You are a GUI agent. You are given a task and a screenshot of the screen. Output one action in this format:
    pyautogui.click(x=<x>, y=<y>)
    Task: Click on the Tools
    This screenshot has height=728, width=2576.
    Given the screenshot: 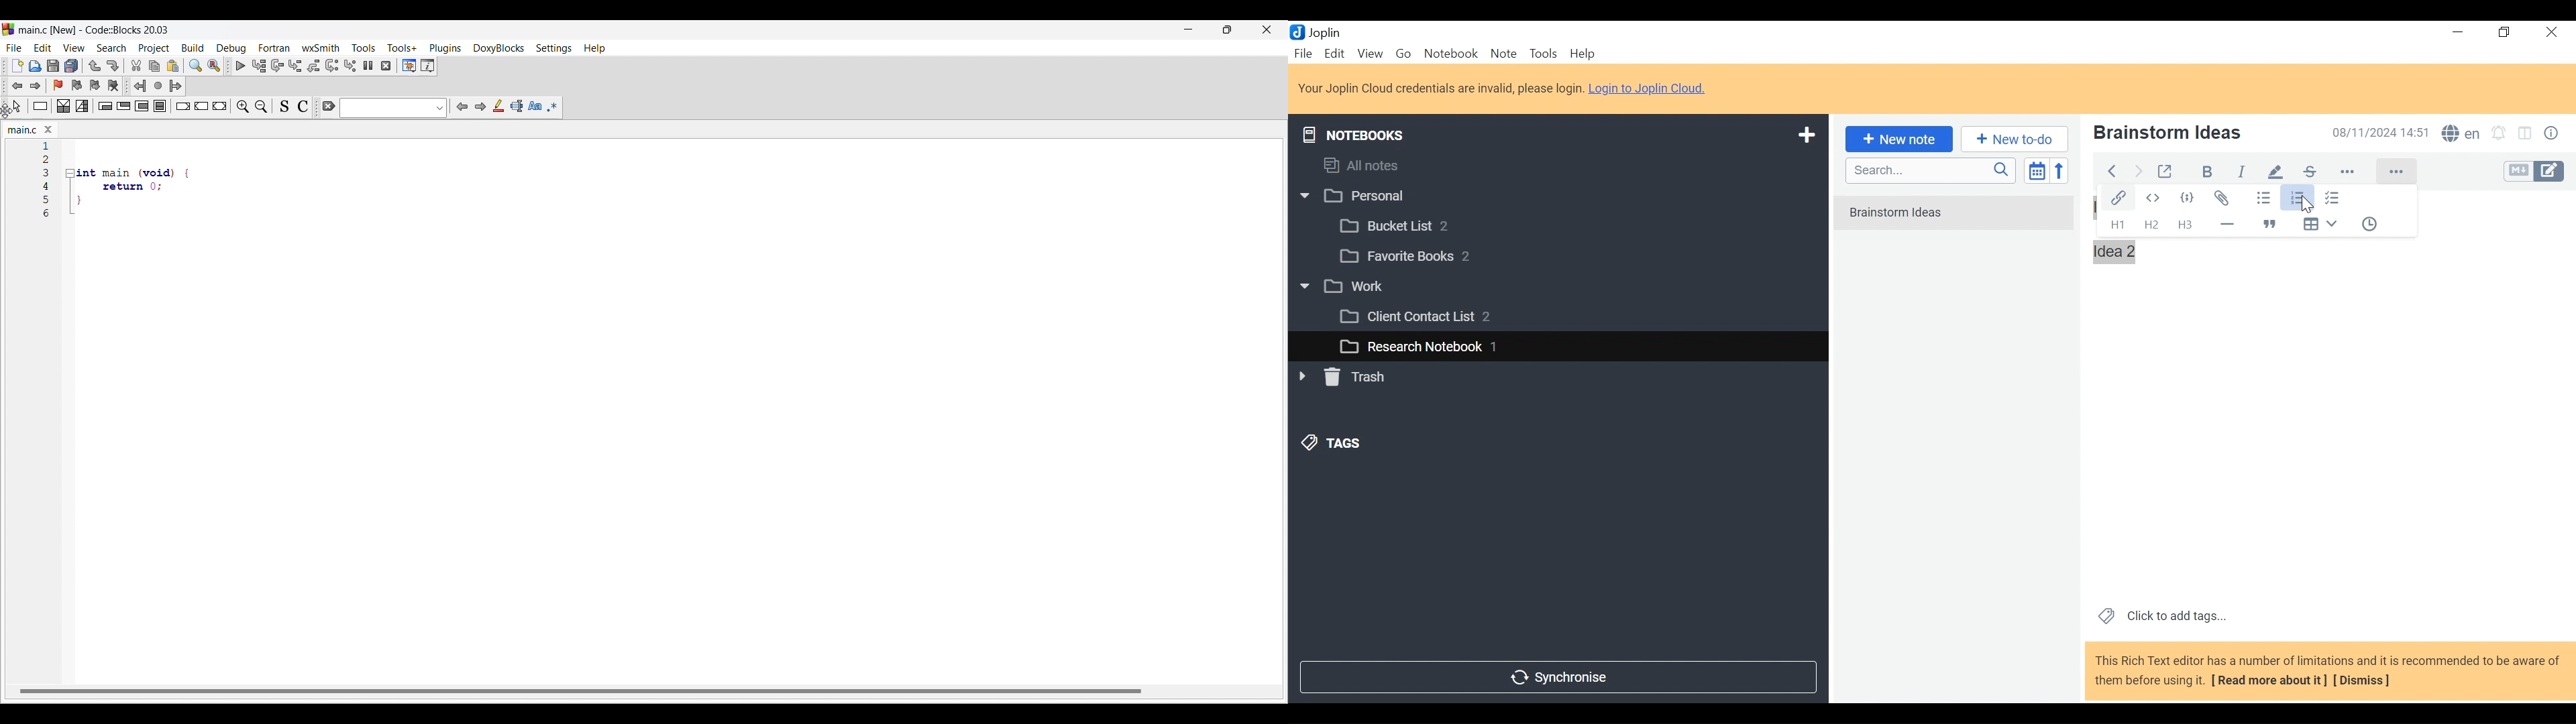 What is the action you would take?
    pyautogui.click(x=1542, y=54)
    